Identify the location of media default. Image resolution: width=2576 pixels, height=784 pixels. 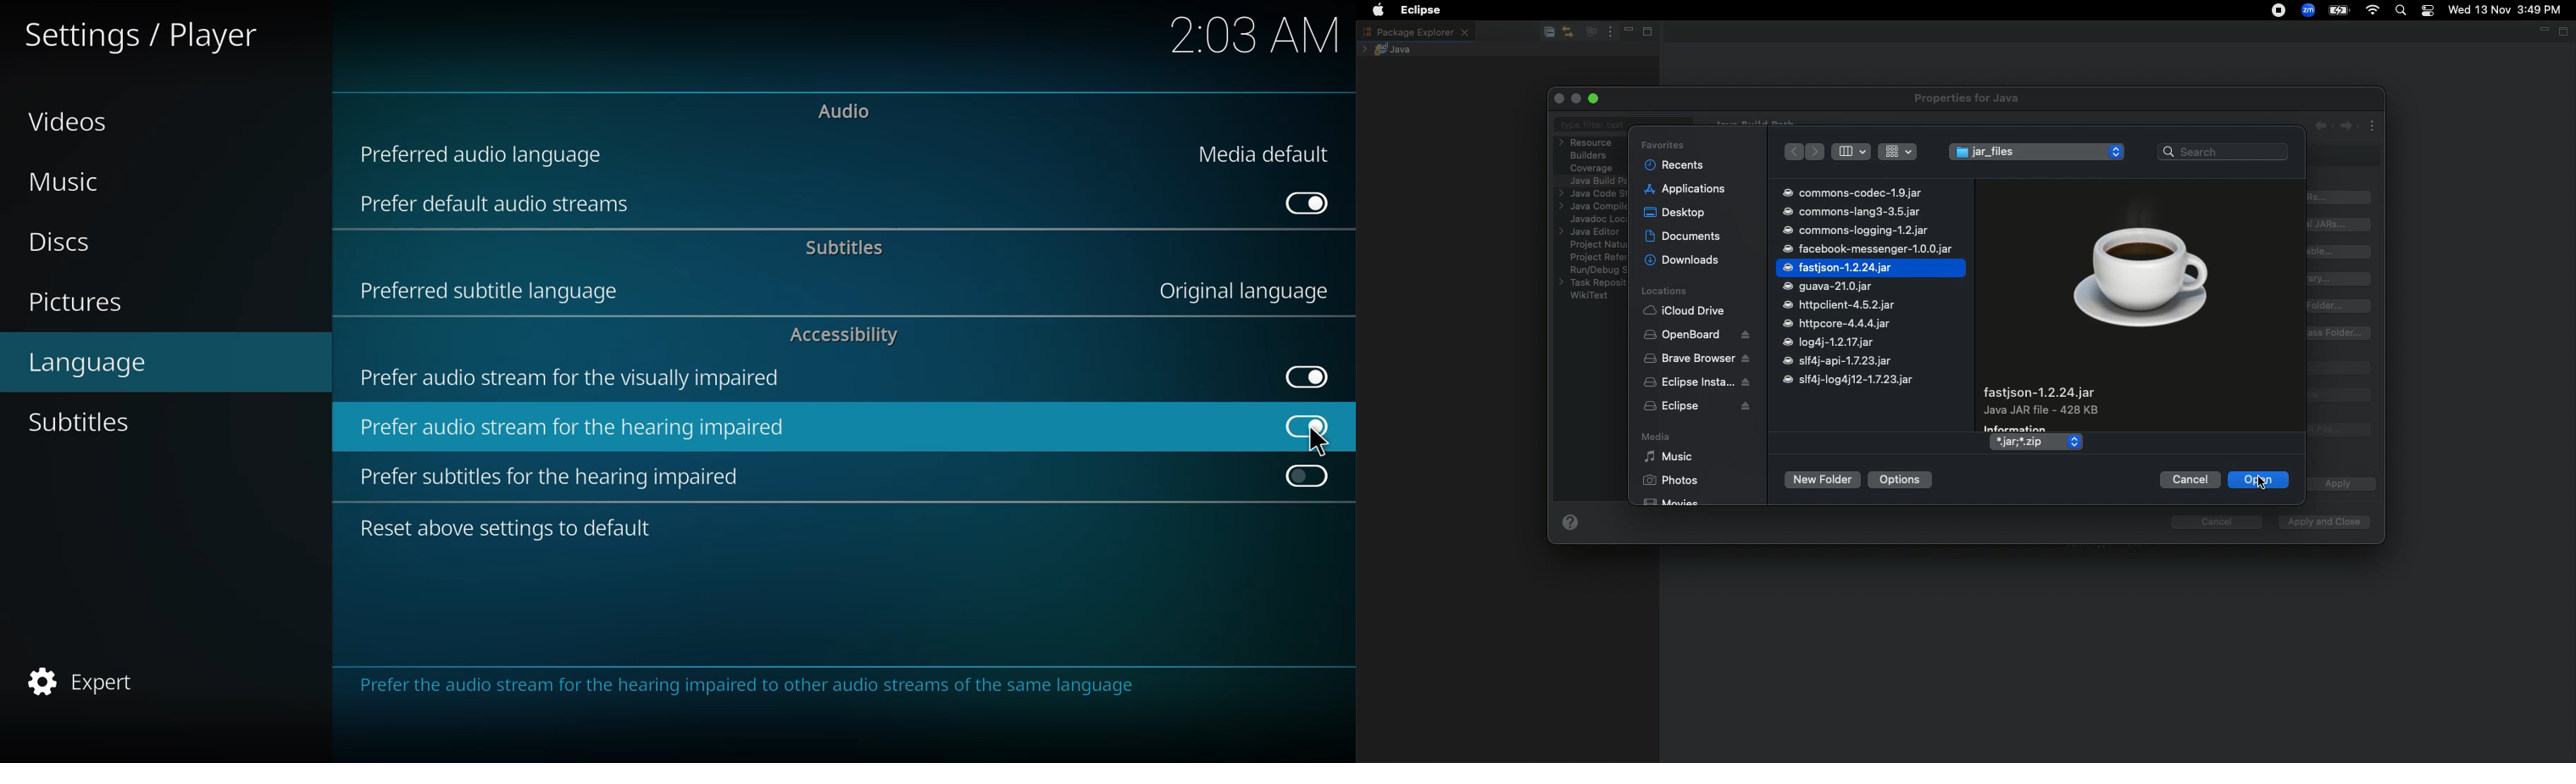
(1265, 155).